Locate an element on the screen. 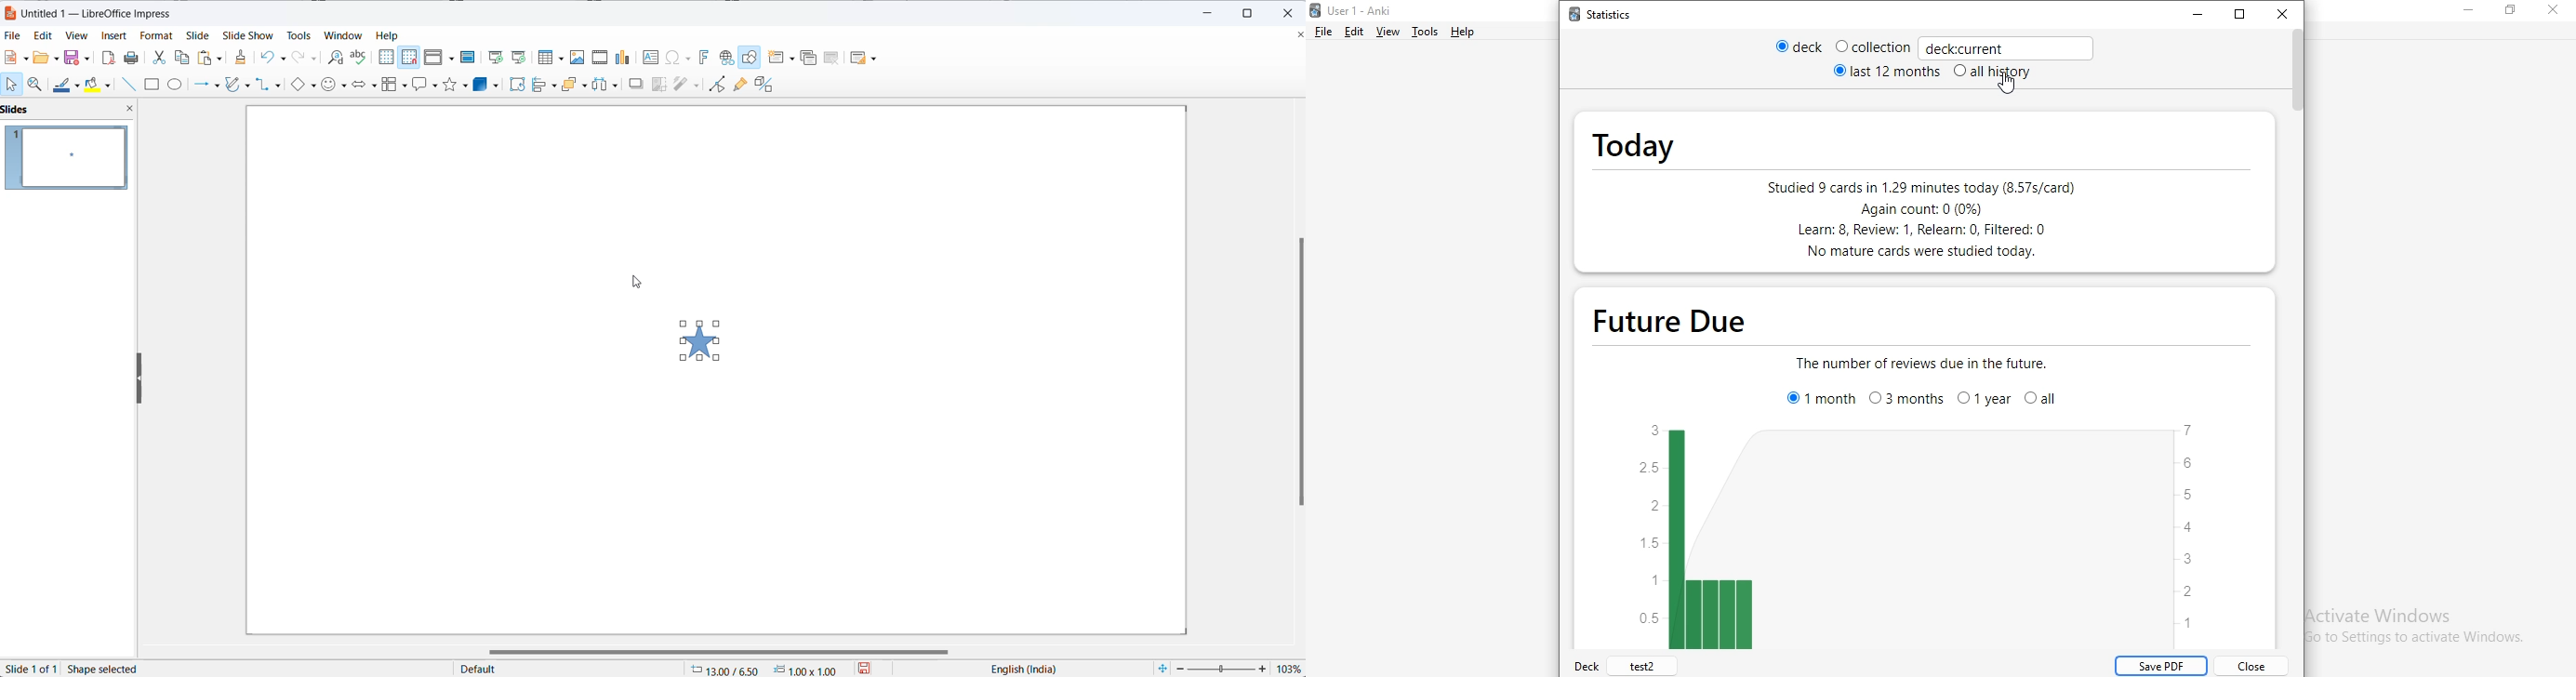  NEW SLIDE is located at coordinates (782, 57).